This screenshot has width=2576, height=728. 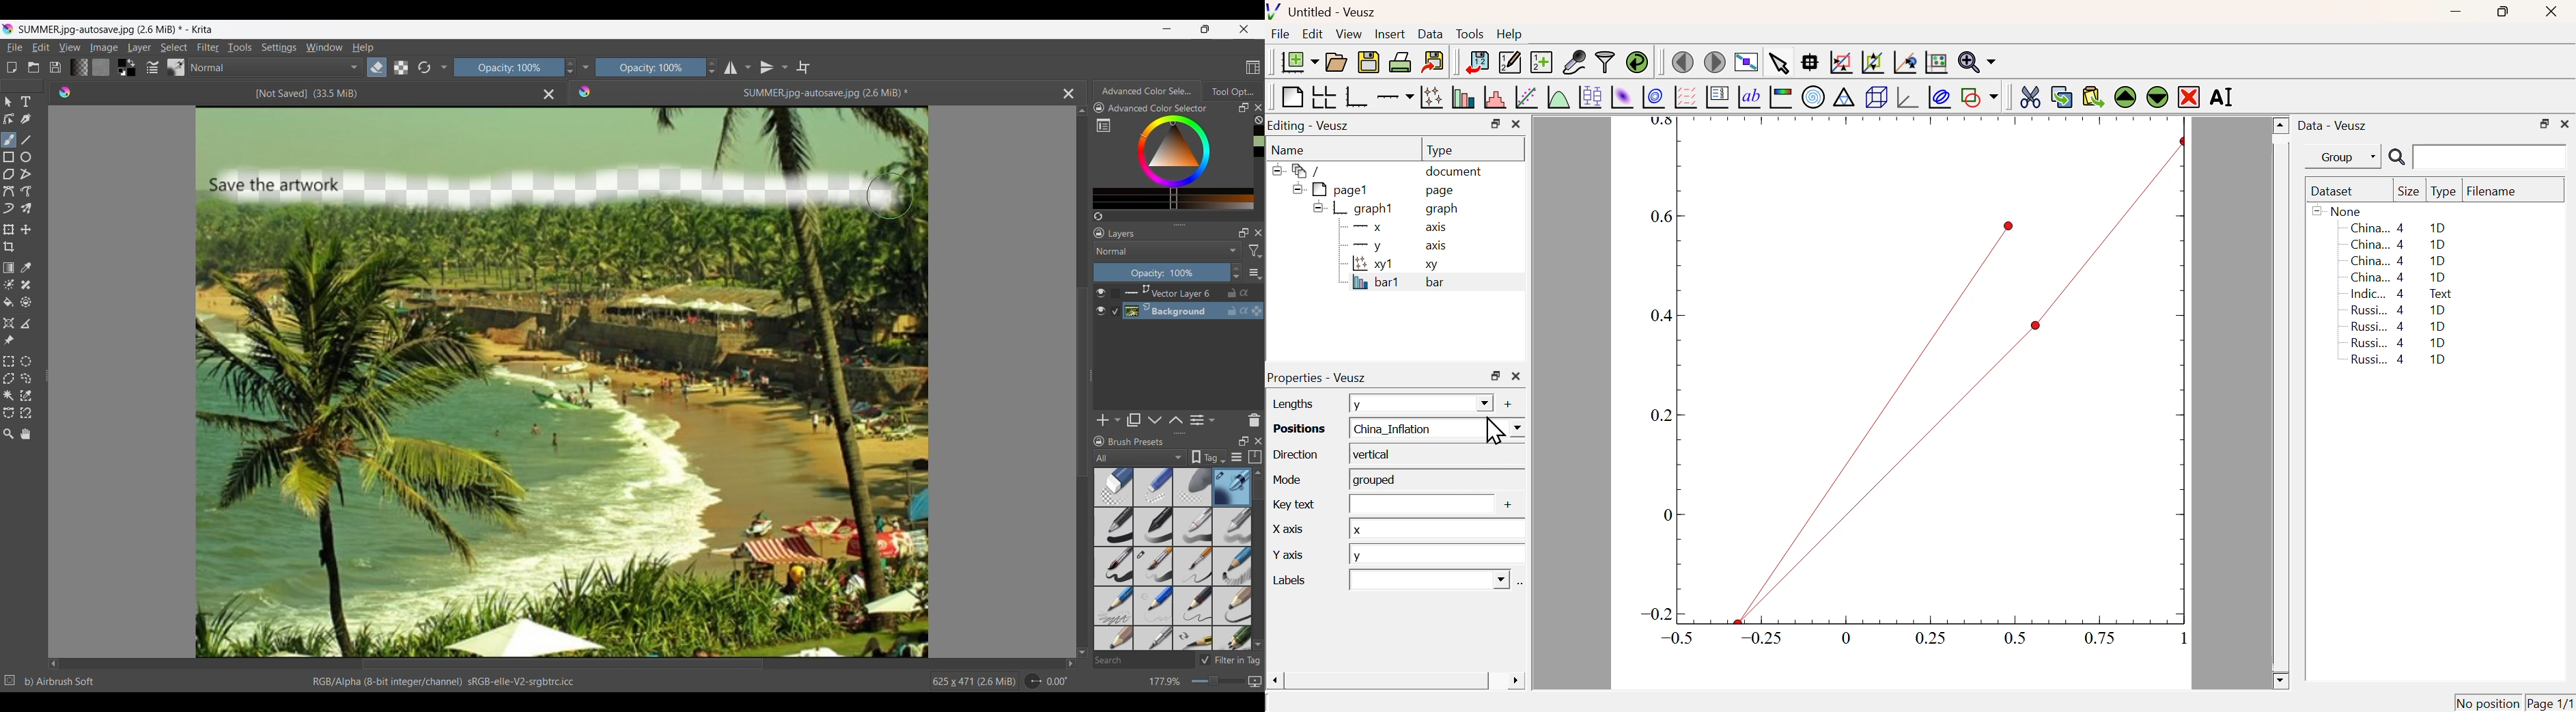 What do you see at coordinates (14, 47) in the screenshot?
I see `File` at bounding box center [14, 47].